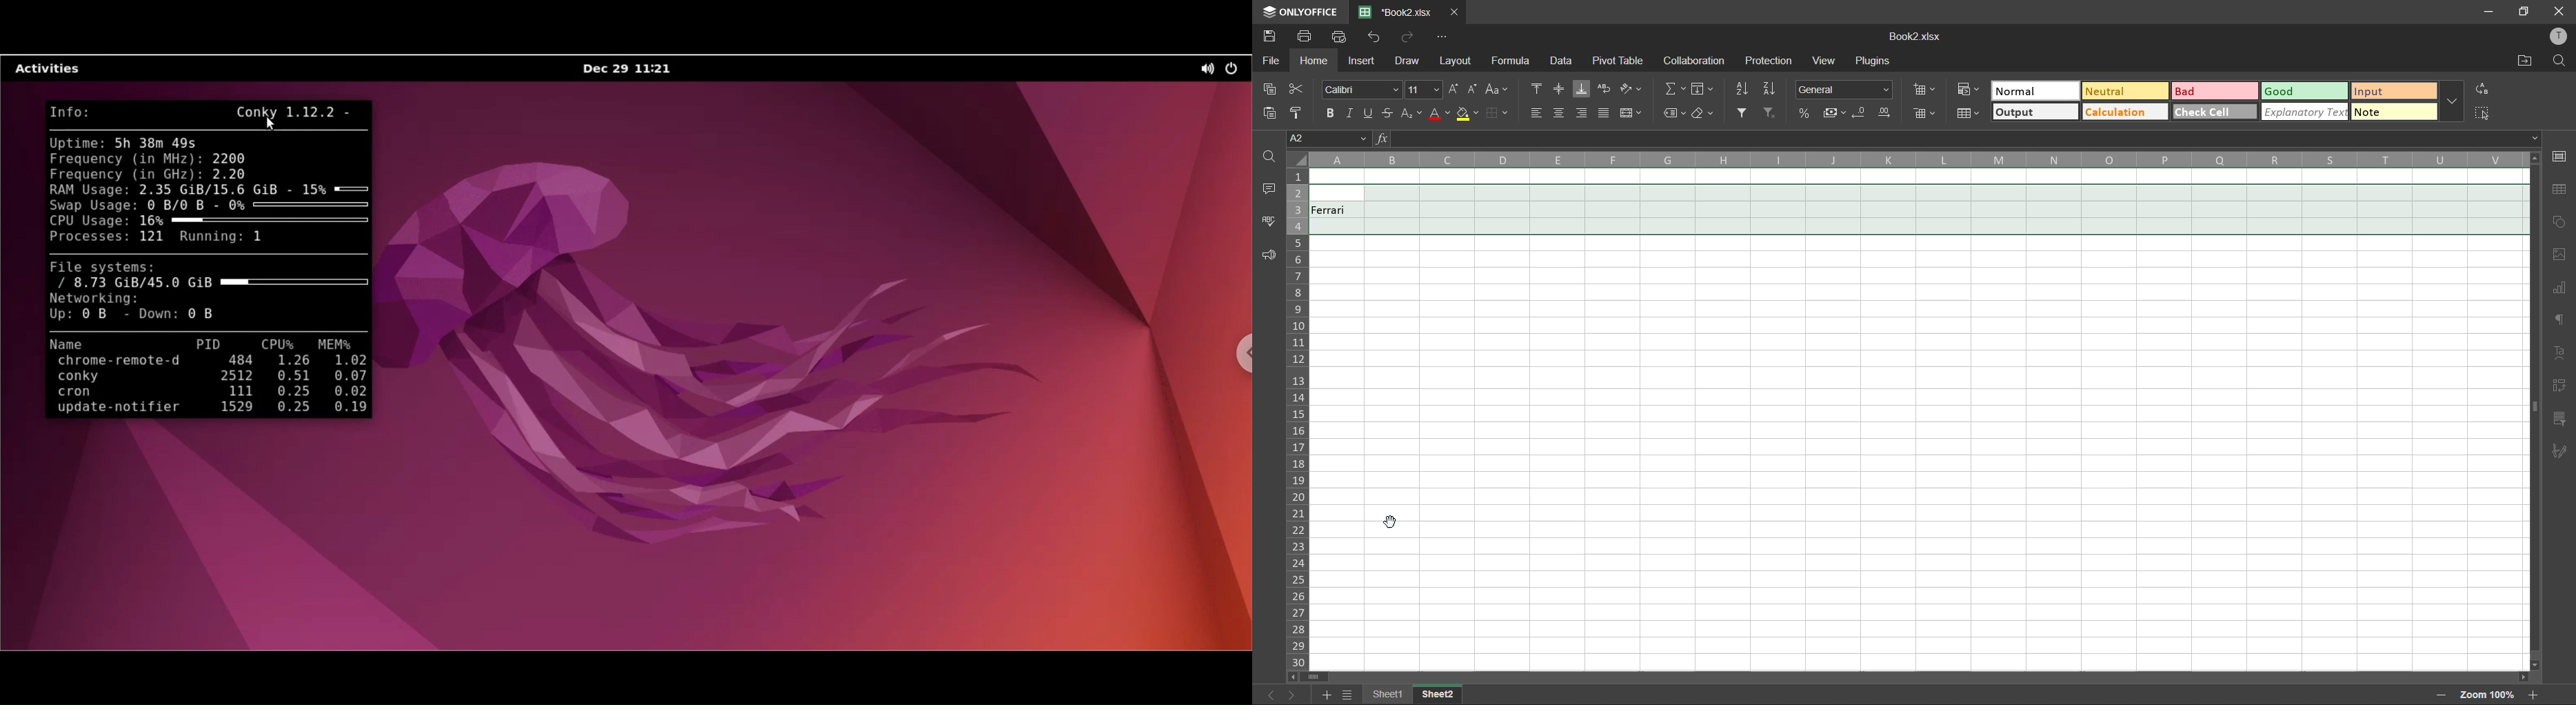 This screenshot has height=728, width=2576. Describe the element at coordinates (2438, 696) in the screenshot. I see `zoom out` at that location.